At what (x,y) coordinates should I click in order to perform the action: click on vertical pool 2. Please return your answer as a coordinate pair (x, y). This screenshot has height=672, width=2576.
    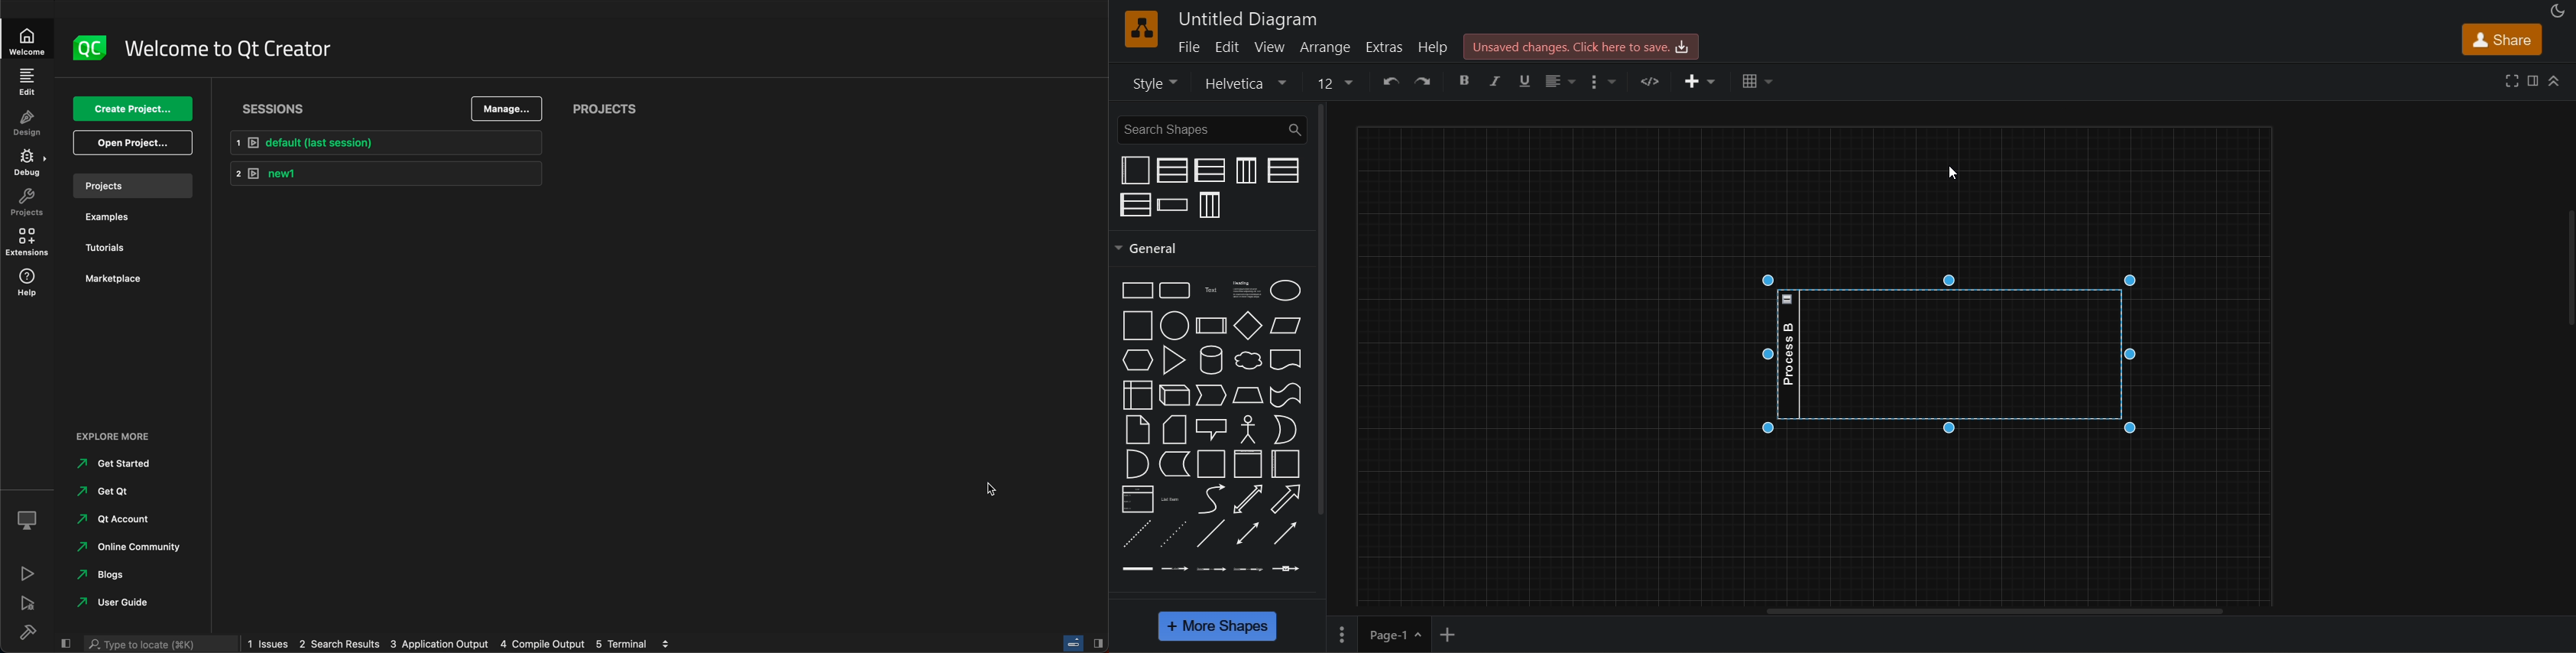
    Looking at the image, I should click on (1172, 171).